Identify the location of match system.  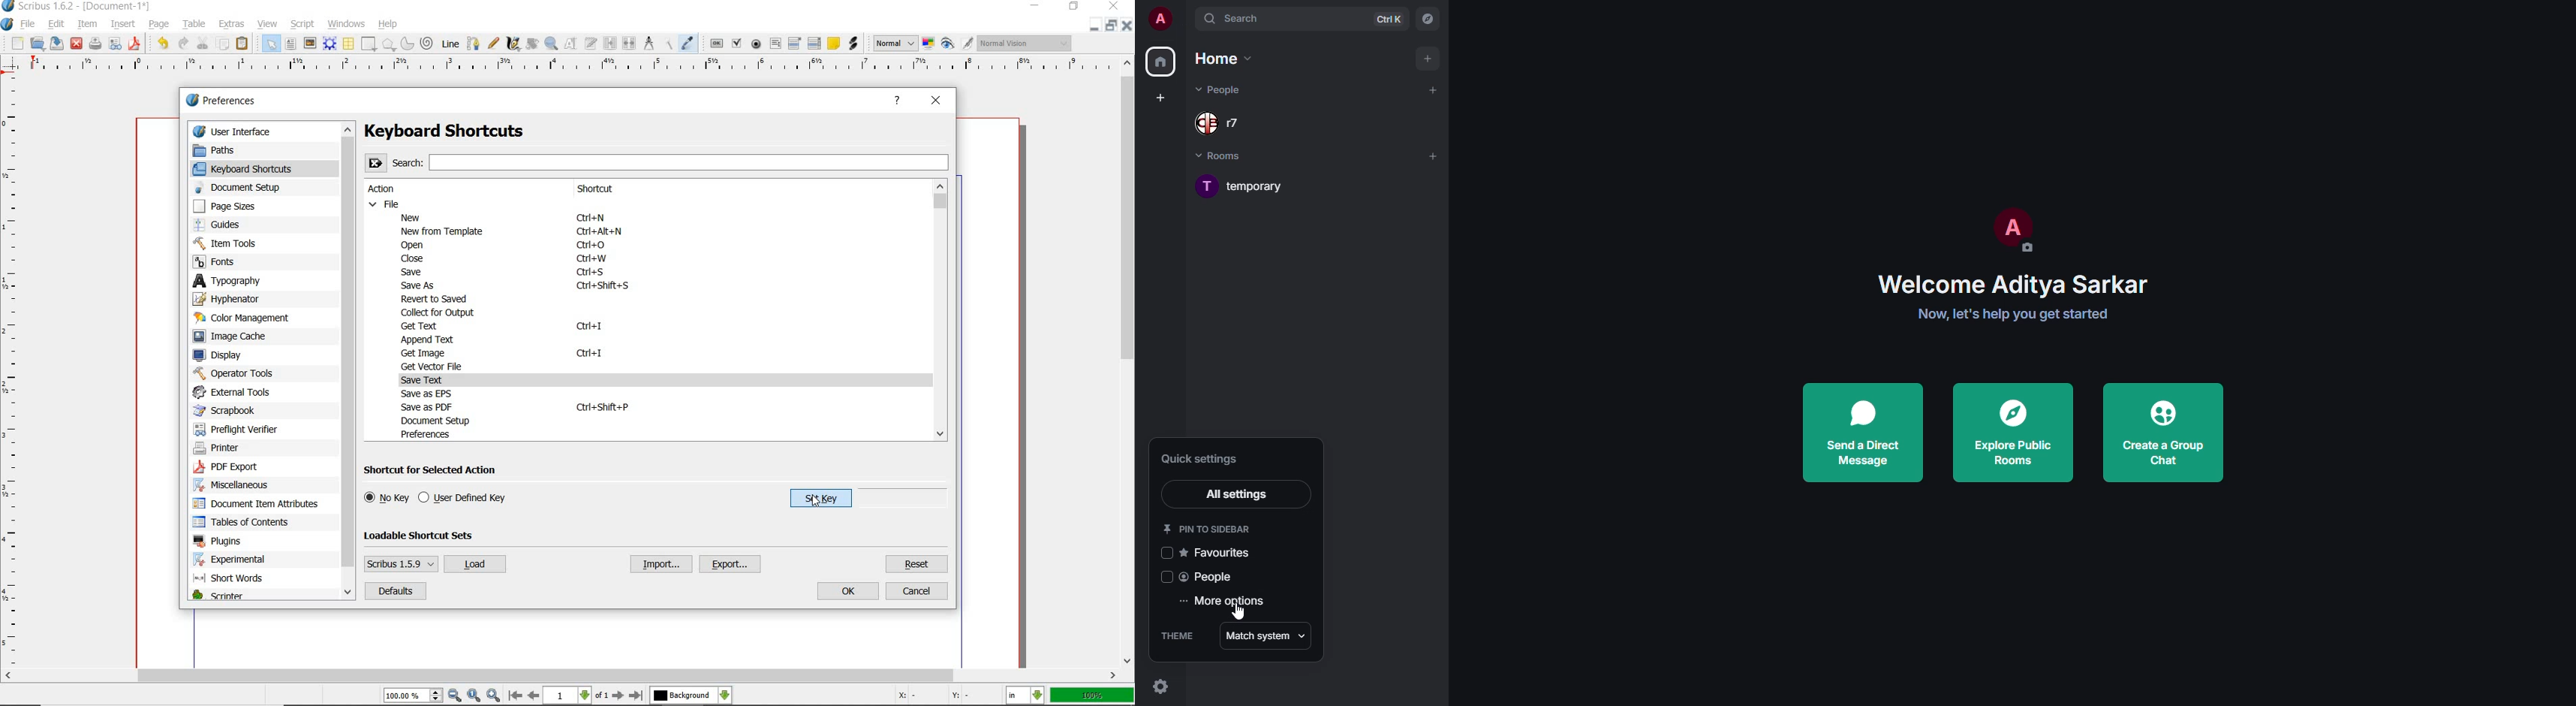
(1265, 636).